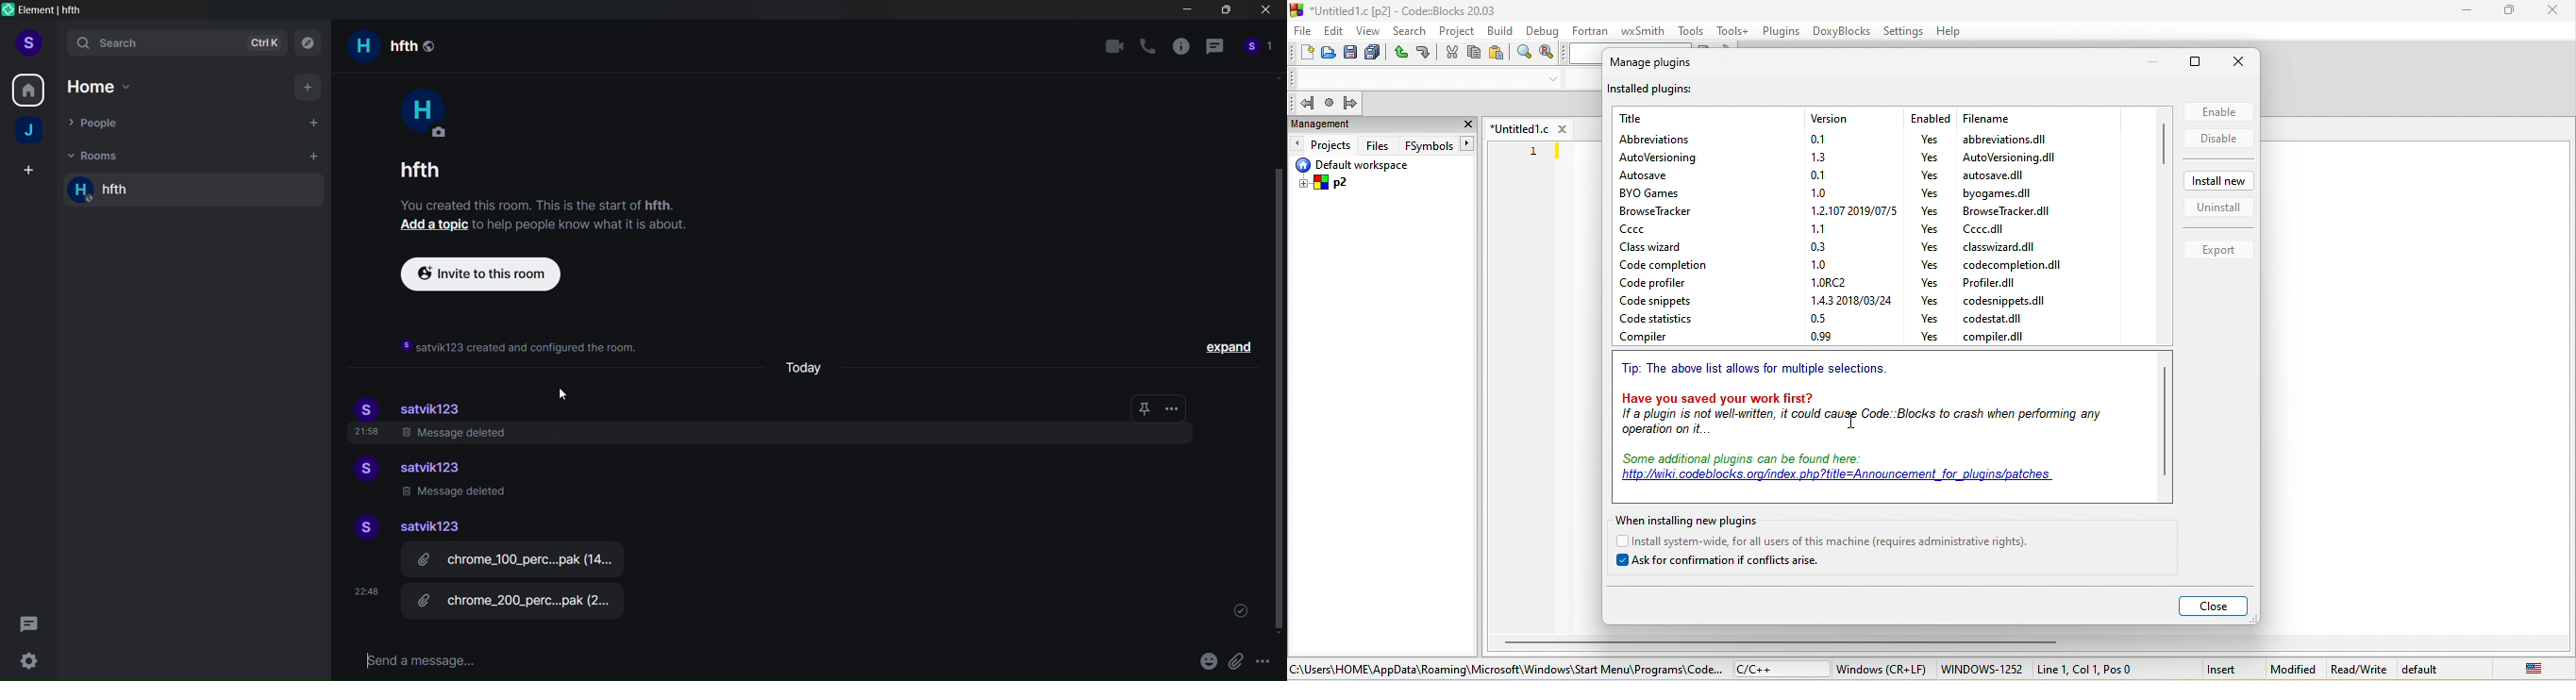  I want to click on Attachments, so click(1238, 661).